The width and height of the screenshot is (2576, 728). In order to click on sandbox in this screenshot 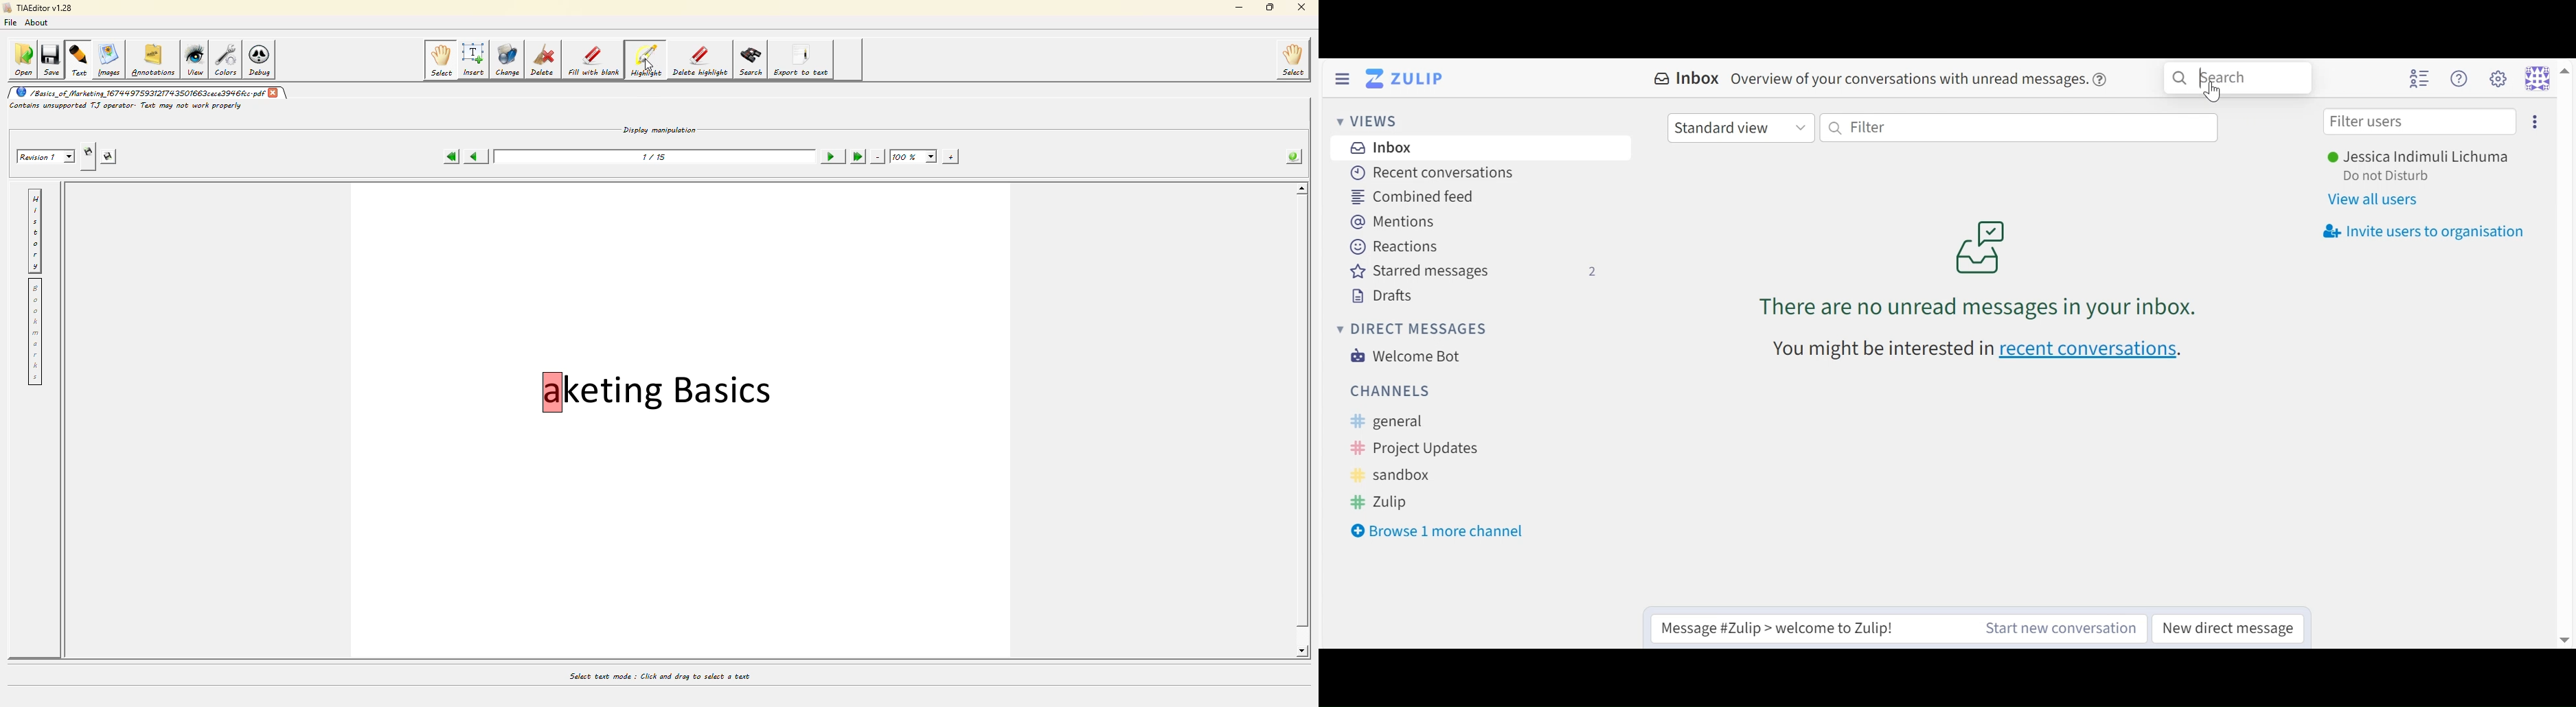, I will do `click(1401, 475)`.